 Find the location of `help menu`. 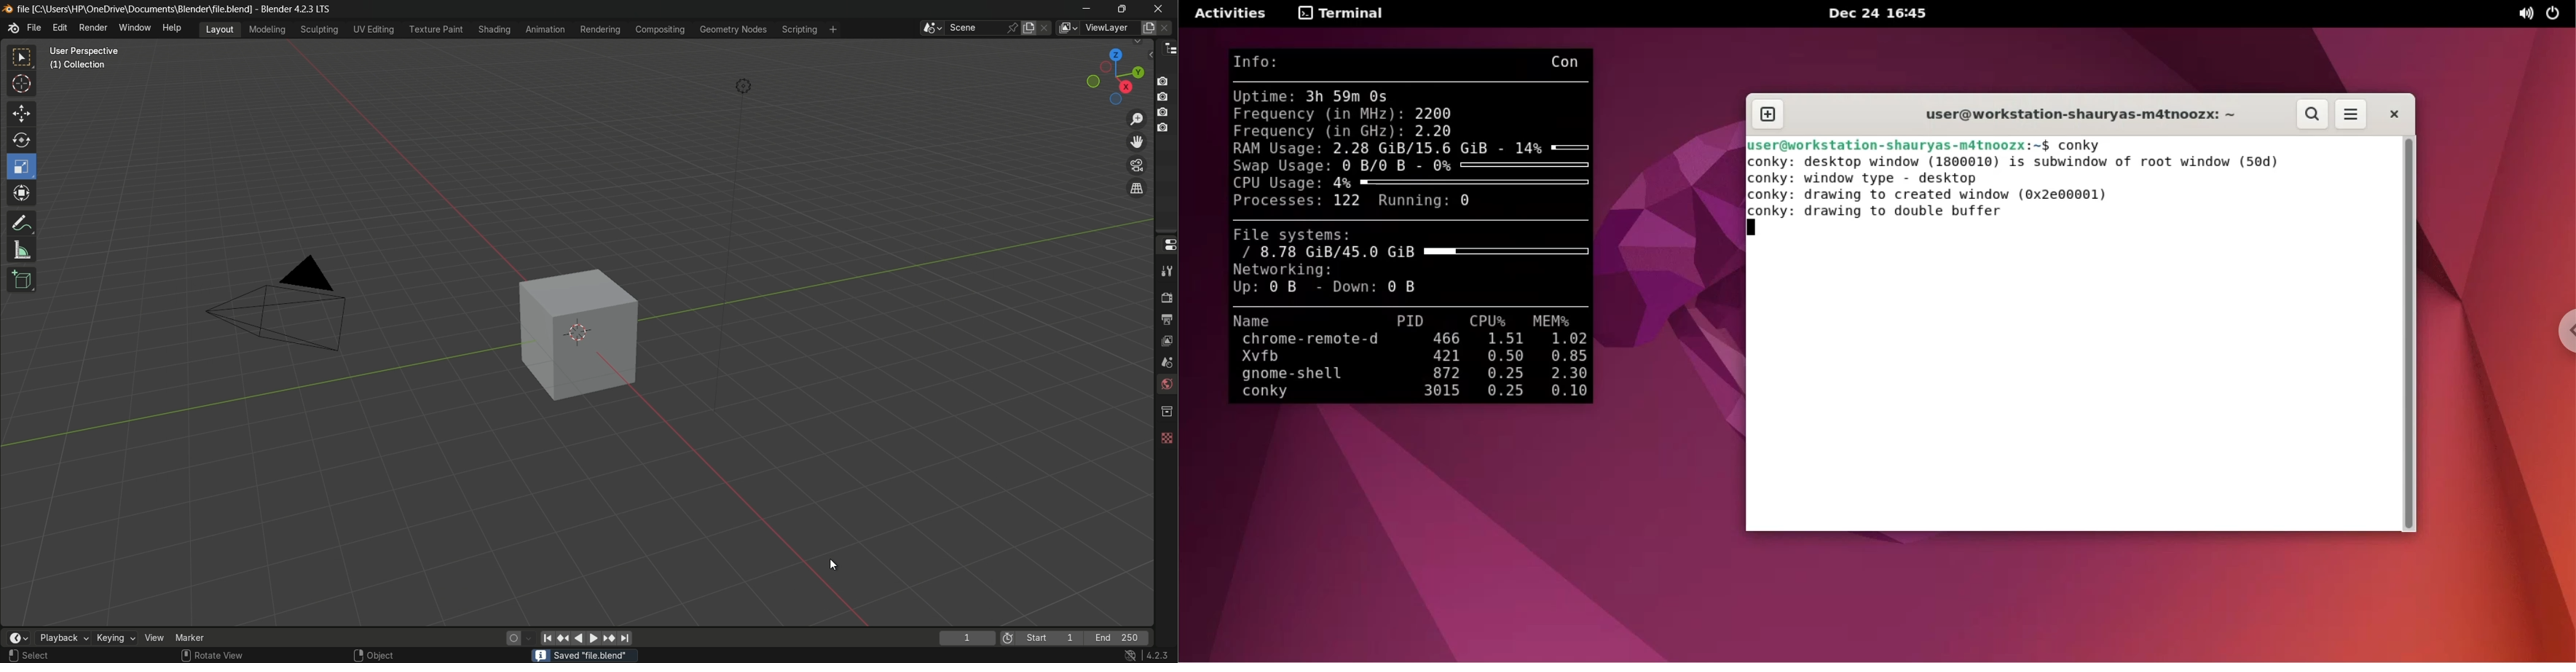

help menu is located at coordinates (175, 28).